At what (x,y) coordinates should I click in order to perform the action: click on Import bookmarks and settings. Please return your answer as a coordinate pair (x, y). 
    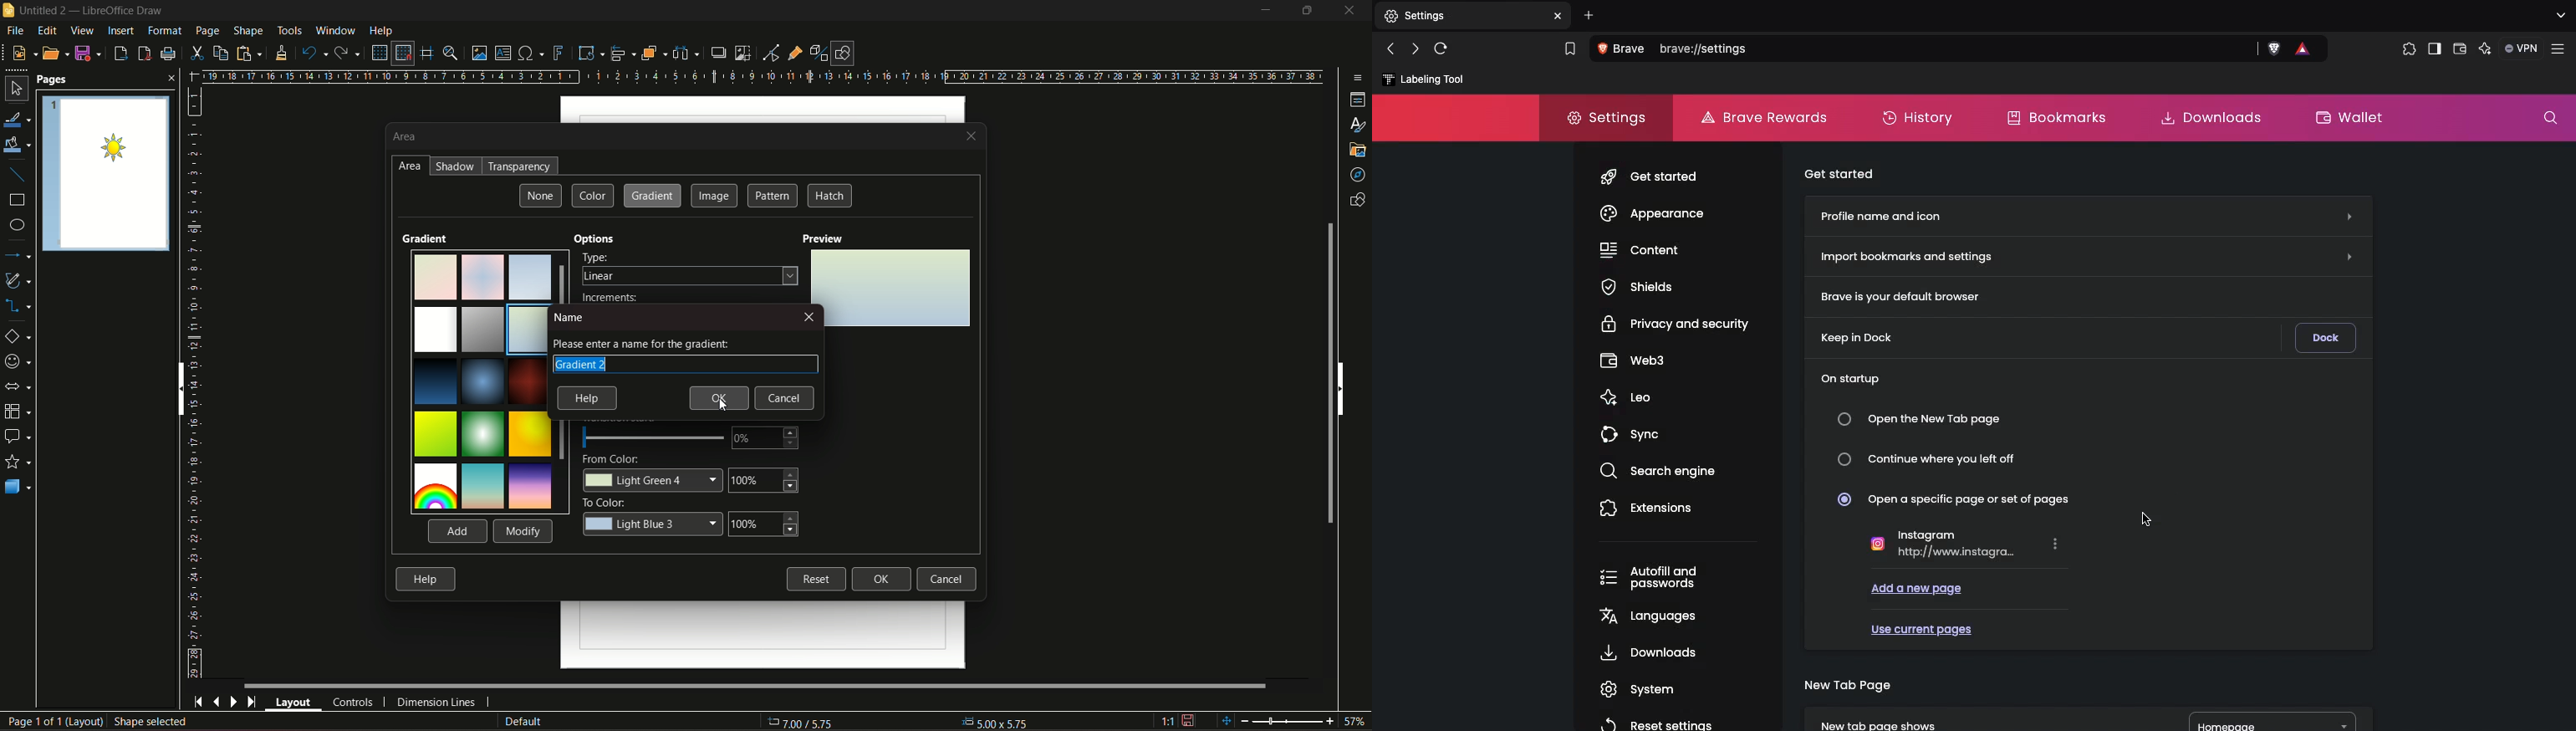
    Looking at the image, I should click on (2090, 256).